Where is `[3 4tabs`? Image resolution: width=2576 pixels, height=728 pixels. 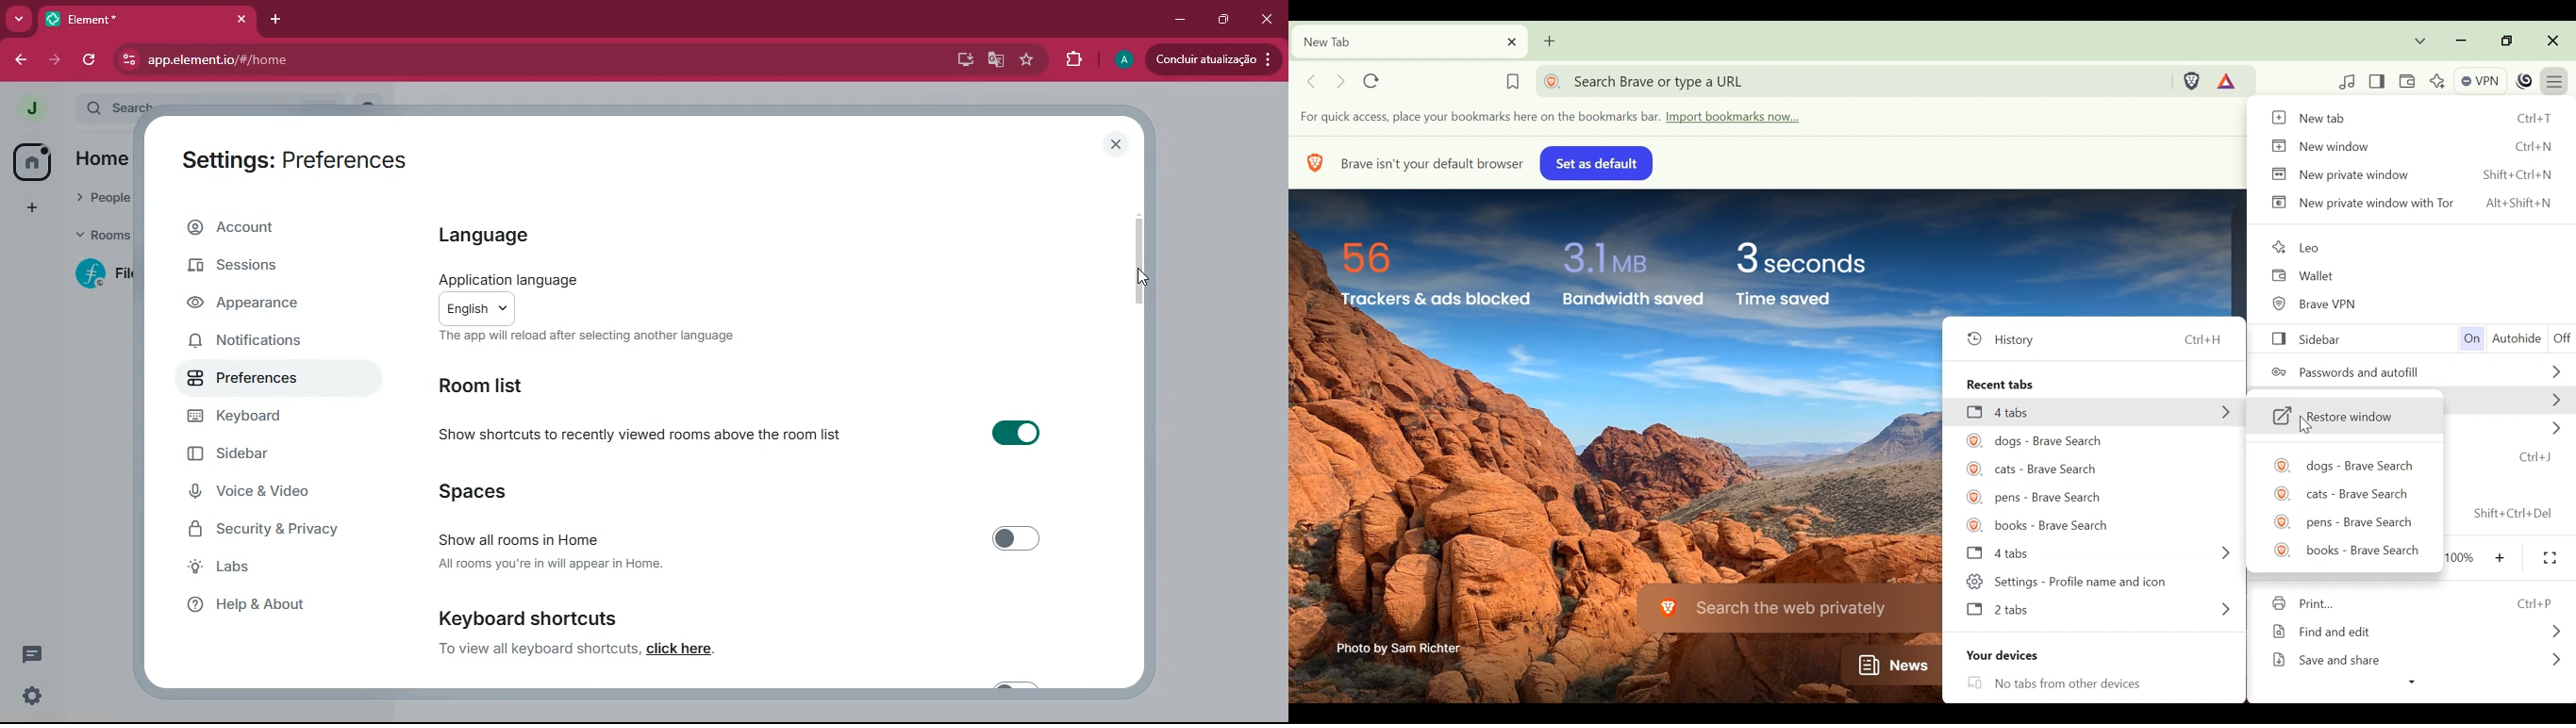
[3 4tabs is located at coordinates (2006, 415).